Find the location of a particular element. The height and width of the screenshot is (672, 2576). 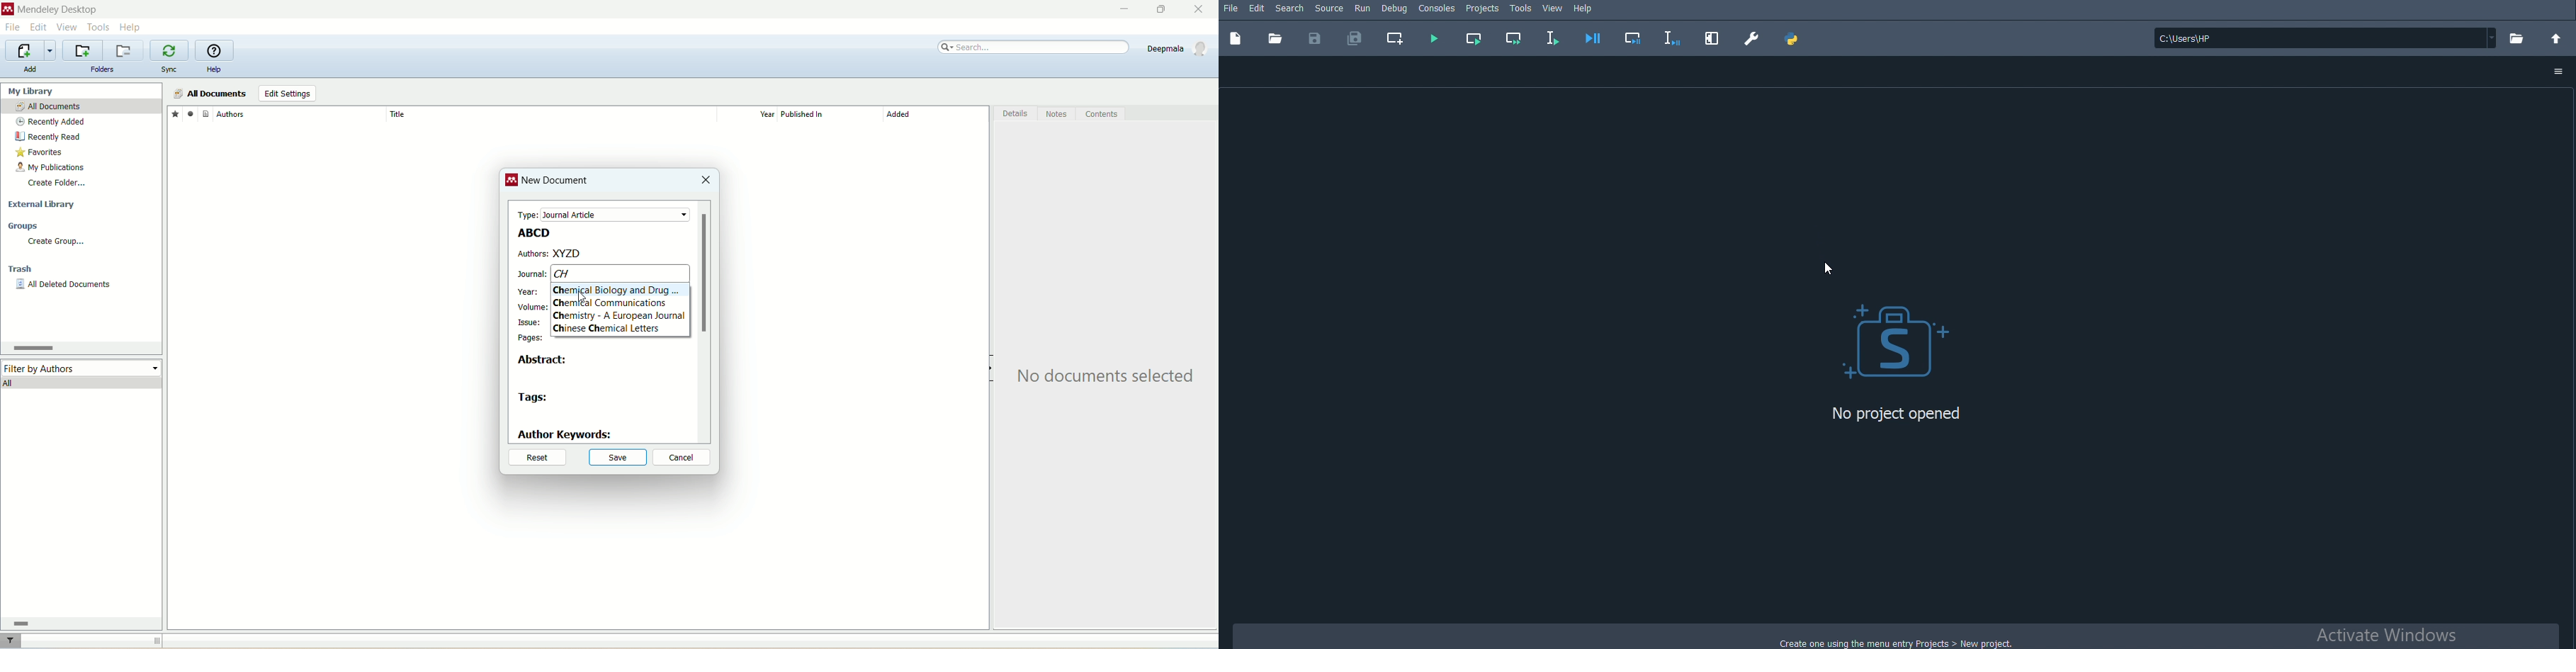

issue is located at coordinates (530, 324).